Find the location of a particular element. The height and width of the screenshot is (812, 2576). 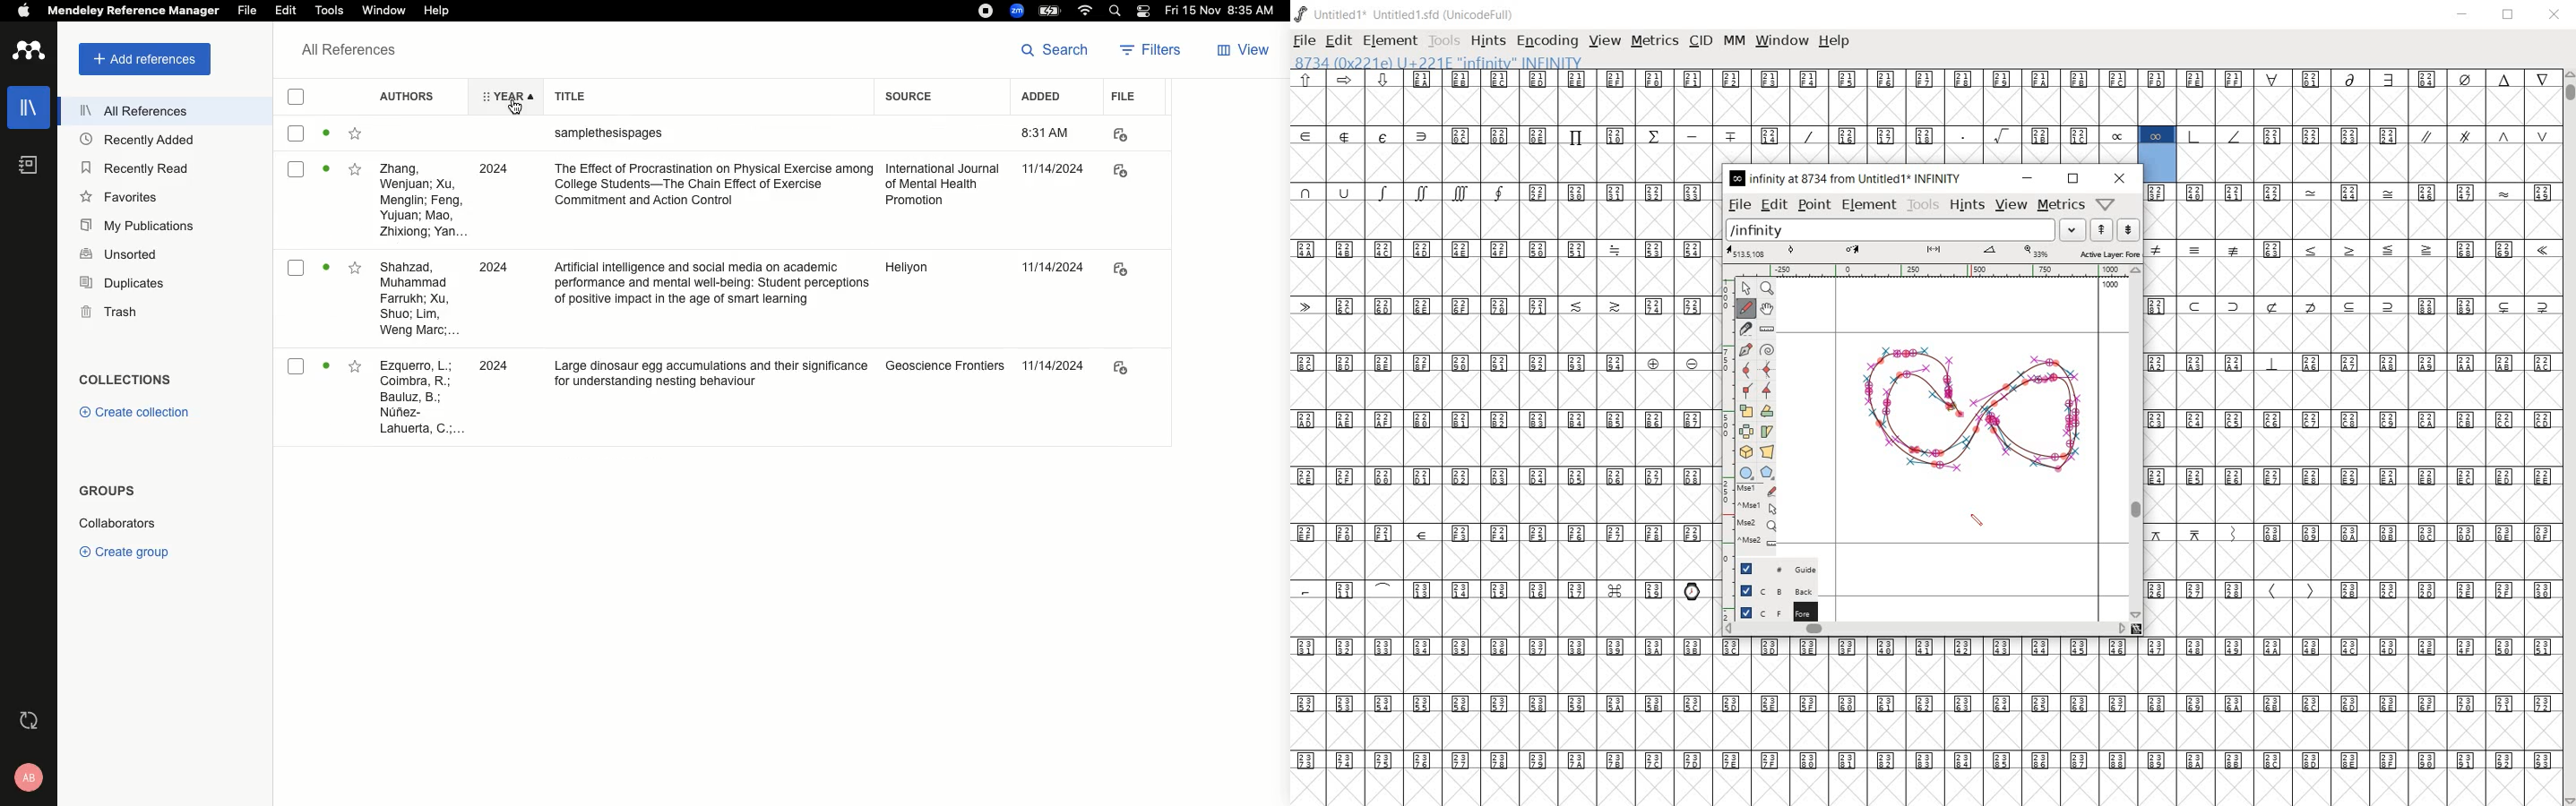

foreground is located at coordinates (1769, 613).